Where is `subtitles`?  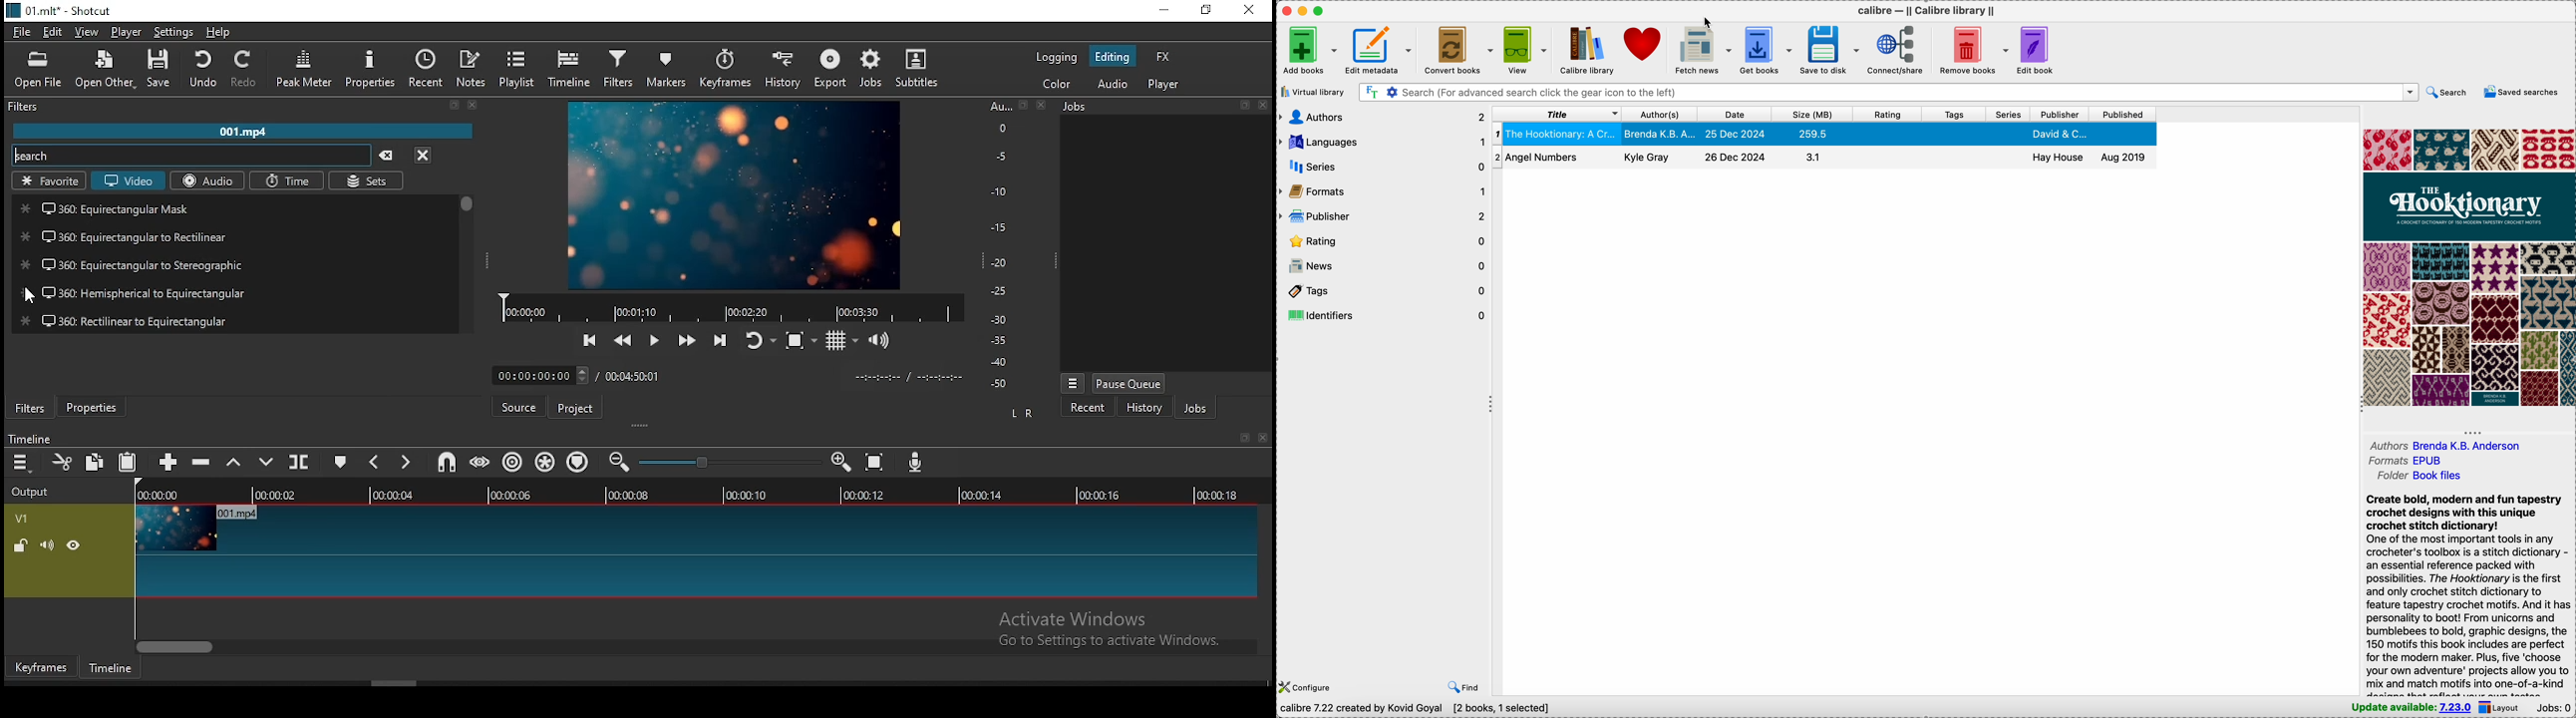
subtitles is located at coordinates (917, 66).